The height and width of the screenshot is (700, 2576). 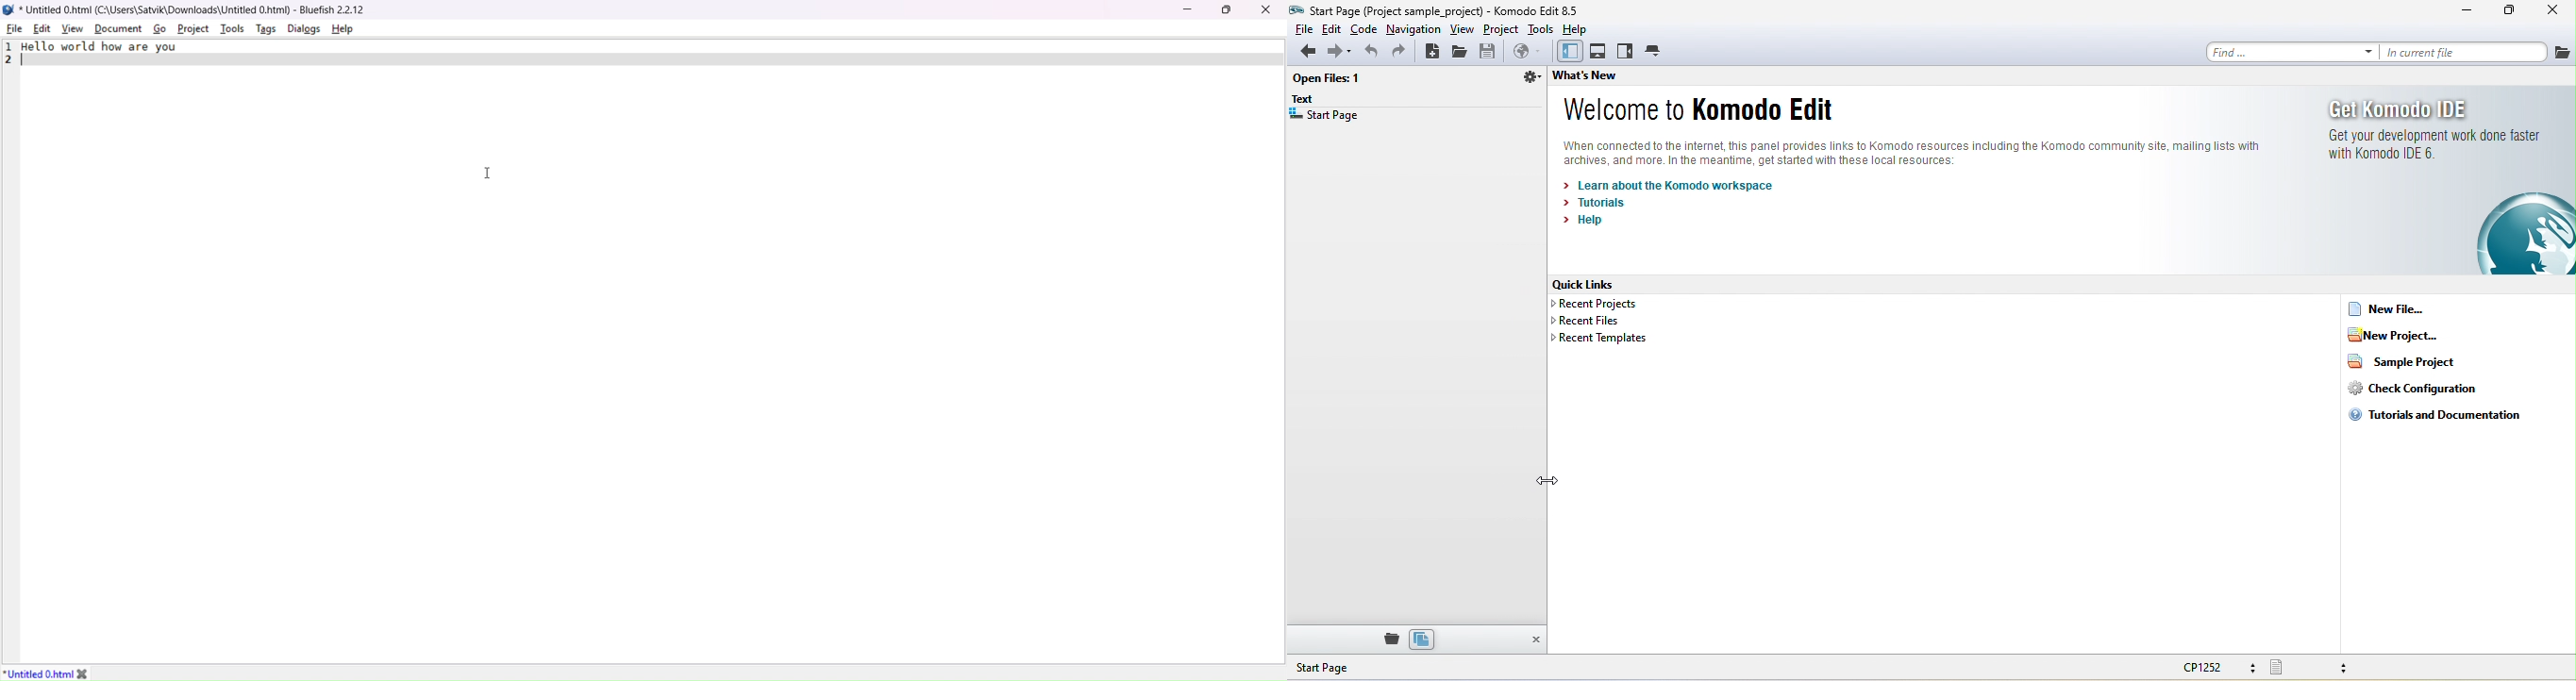 What do you see at coordinates (119, 29) in the screenshot?
I see `document` at bounding box center [119, 29].